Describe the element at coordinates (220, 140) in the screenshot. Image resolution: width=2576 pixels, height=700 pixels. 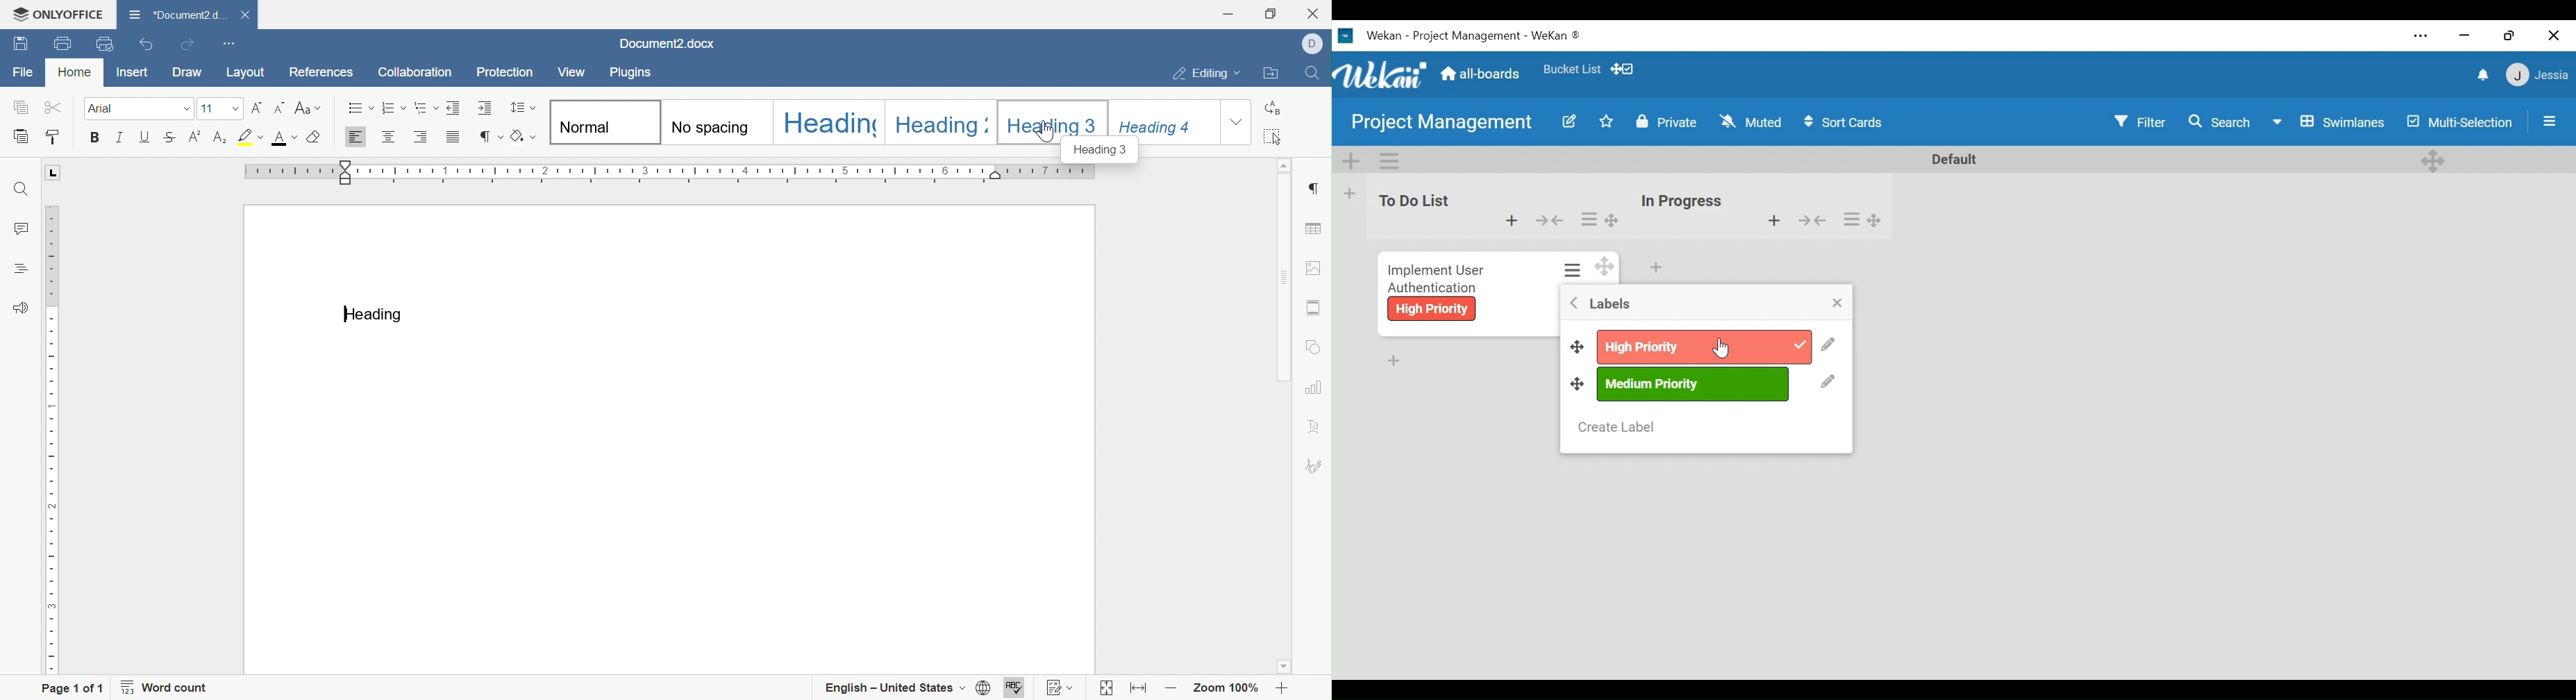
I see `Subscript` at that location.